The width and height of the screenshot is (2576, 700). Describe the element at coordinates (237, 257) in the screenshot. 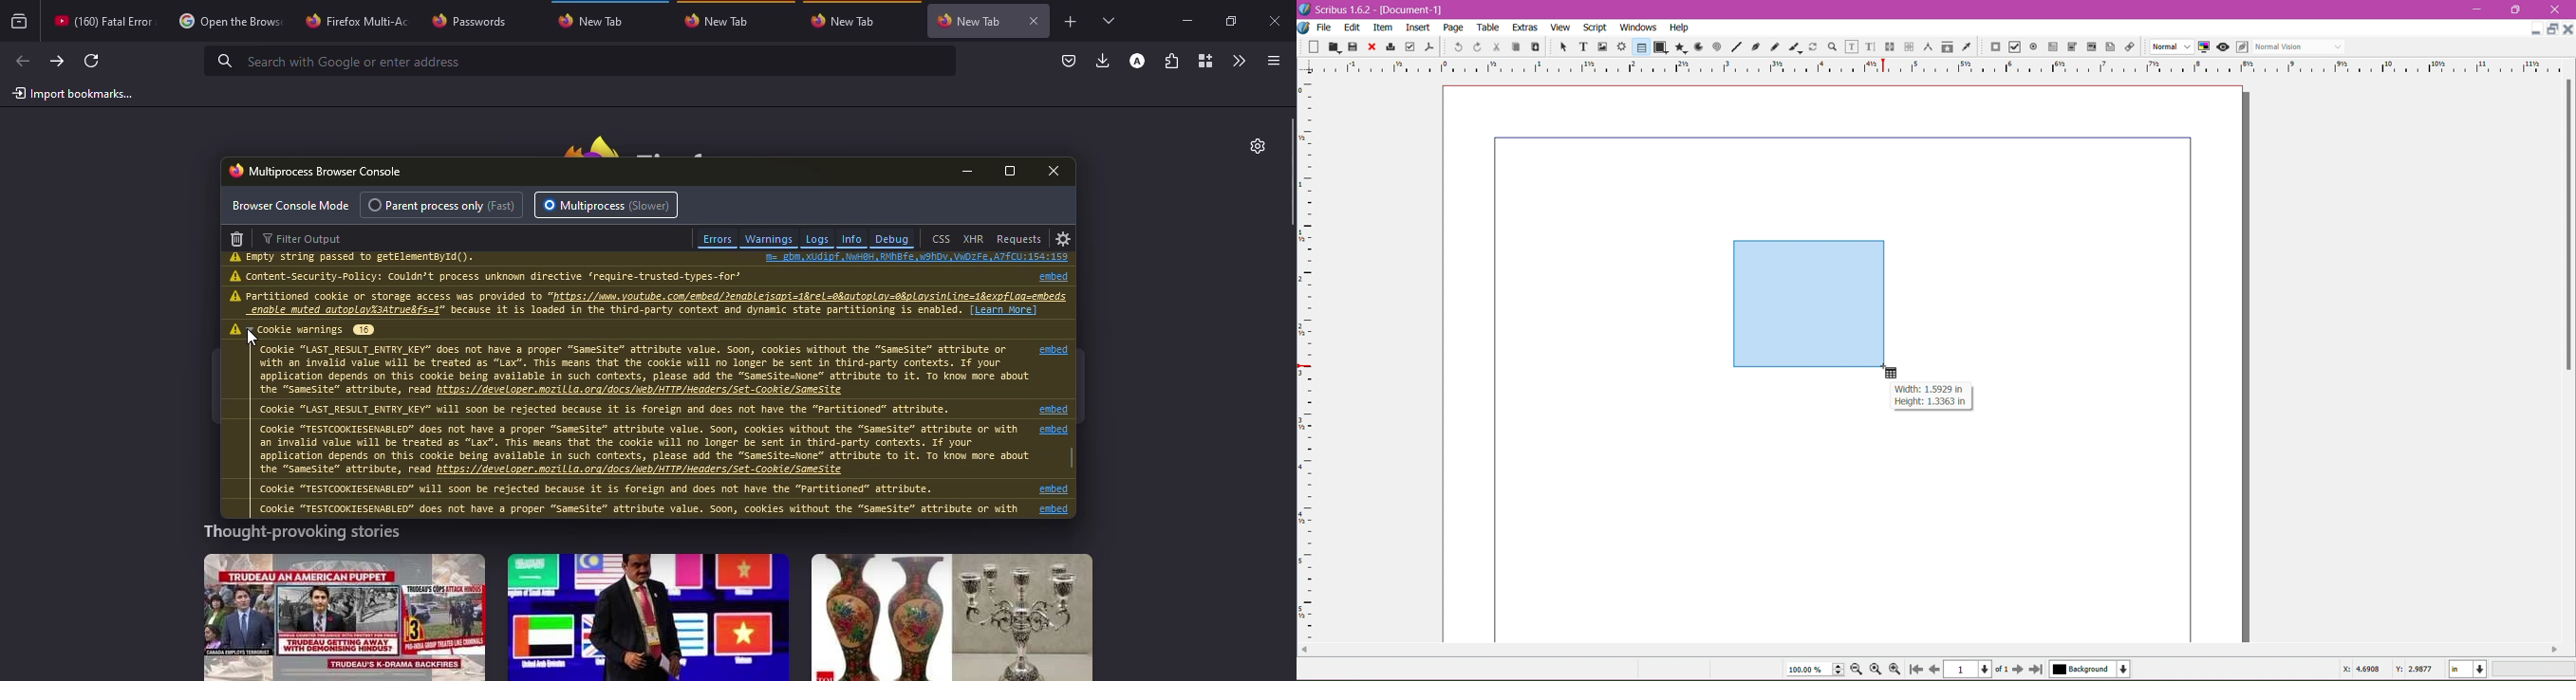

I see `warning` at that location.